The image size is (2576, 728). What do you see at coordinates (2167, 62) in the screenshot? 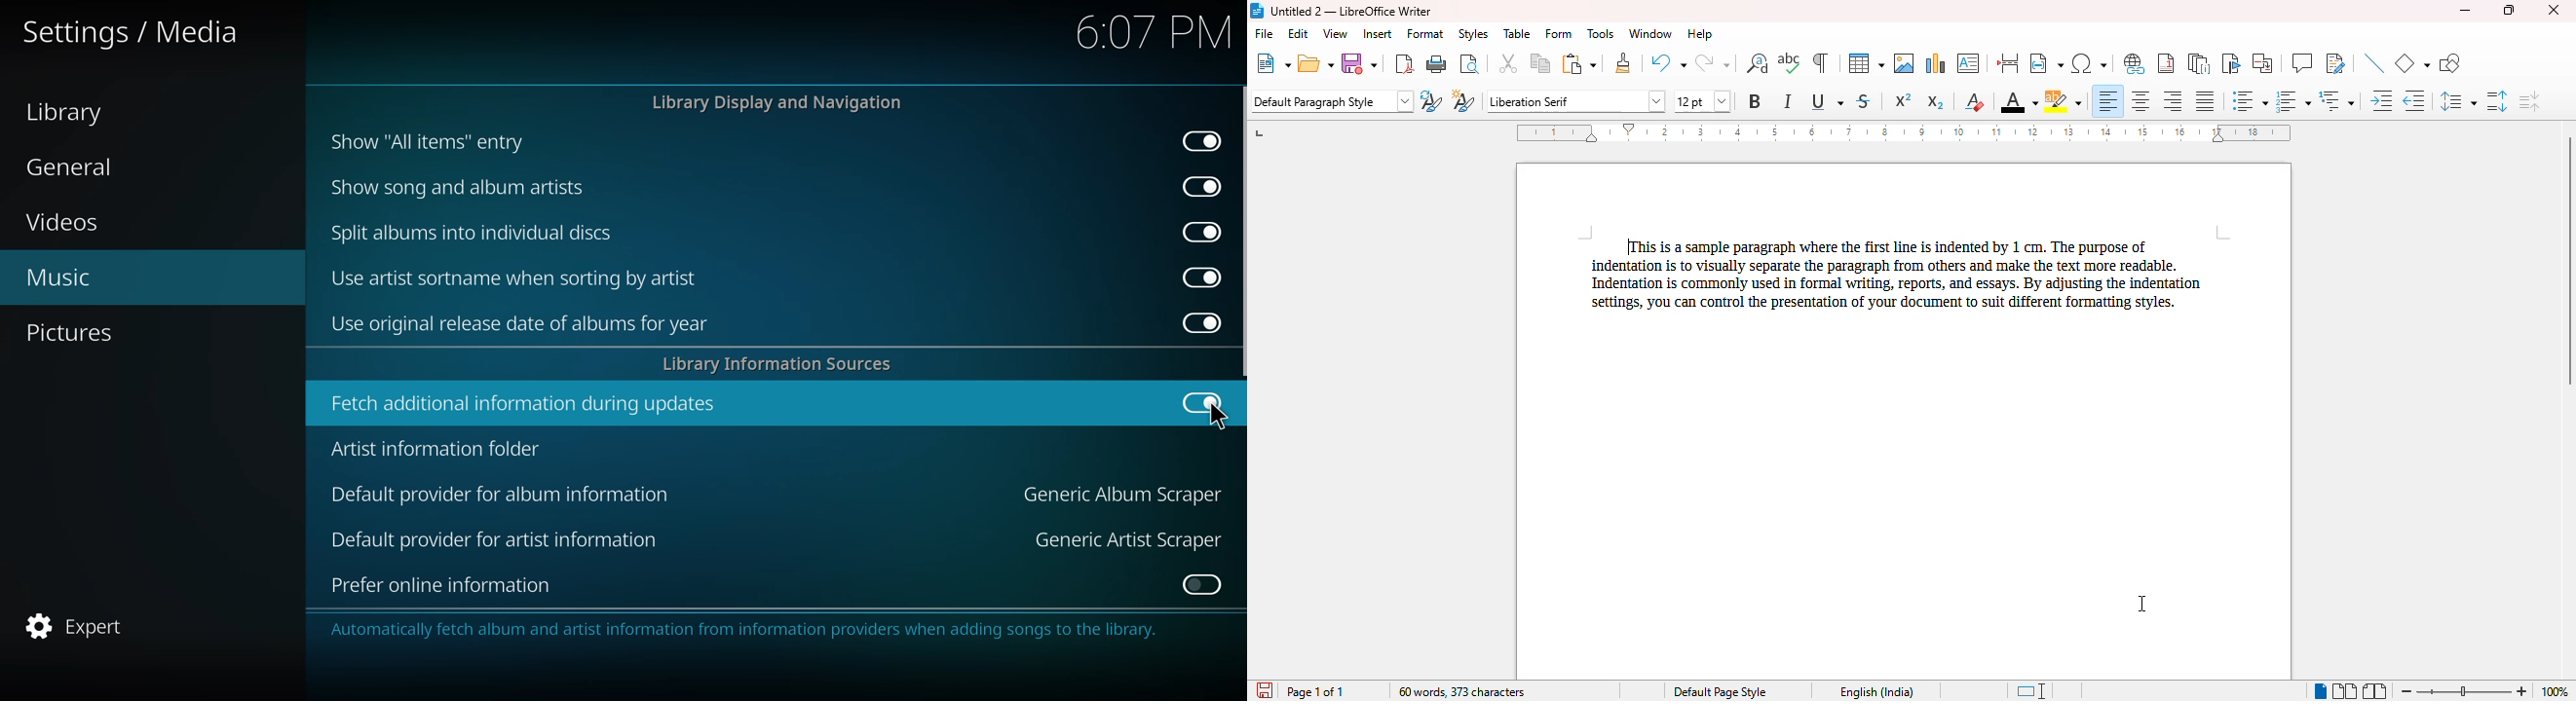
I see `insert footnote` at bounding box center [2167, 62].